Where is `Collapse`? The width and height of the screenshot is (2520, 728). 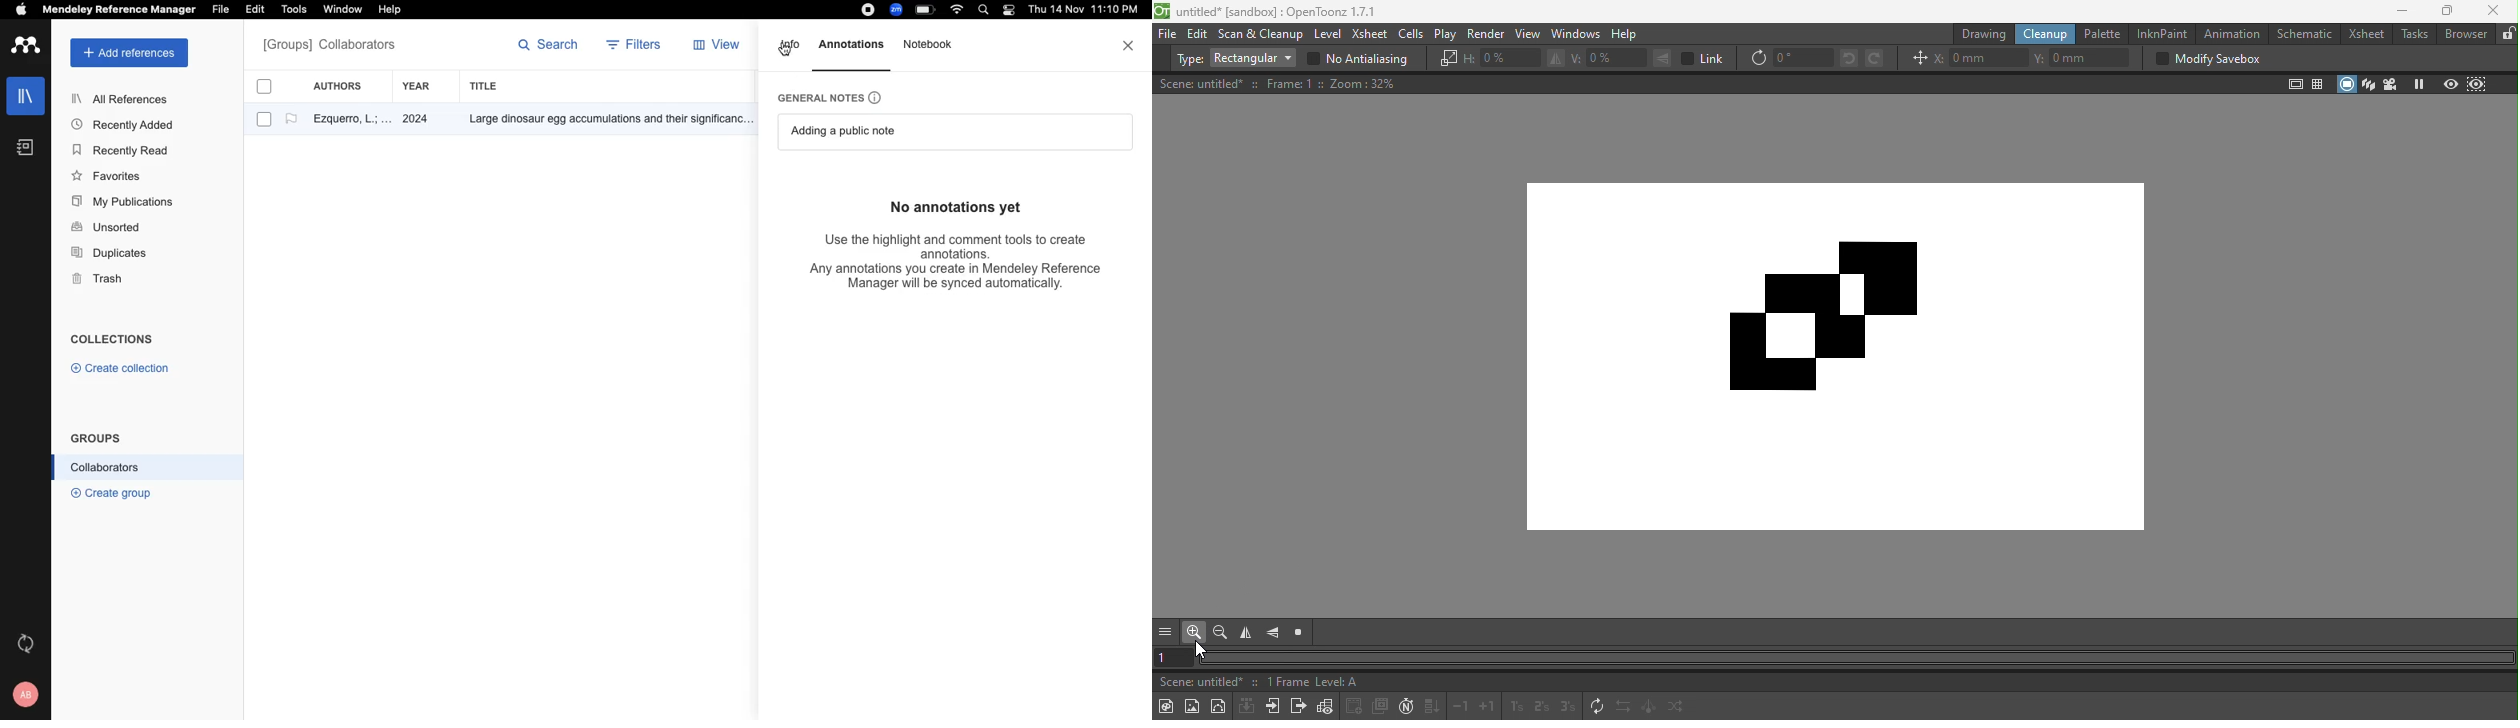 Collapse is located at coordinates (1245, 707).